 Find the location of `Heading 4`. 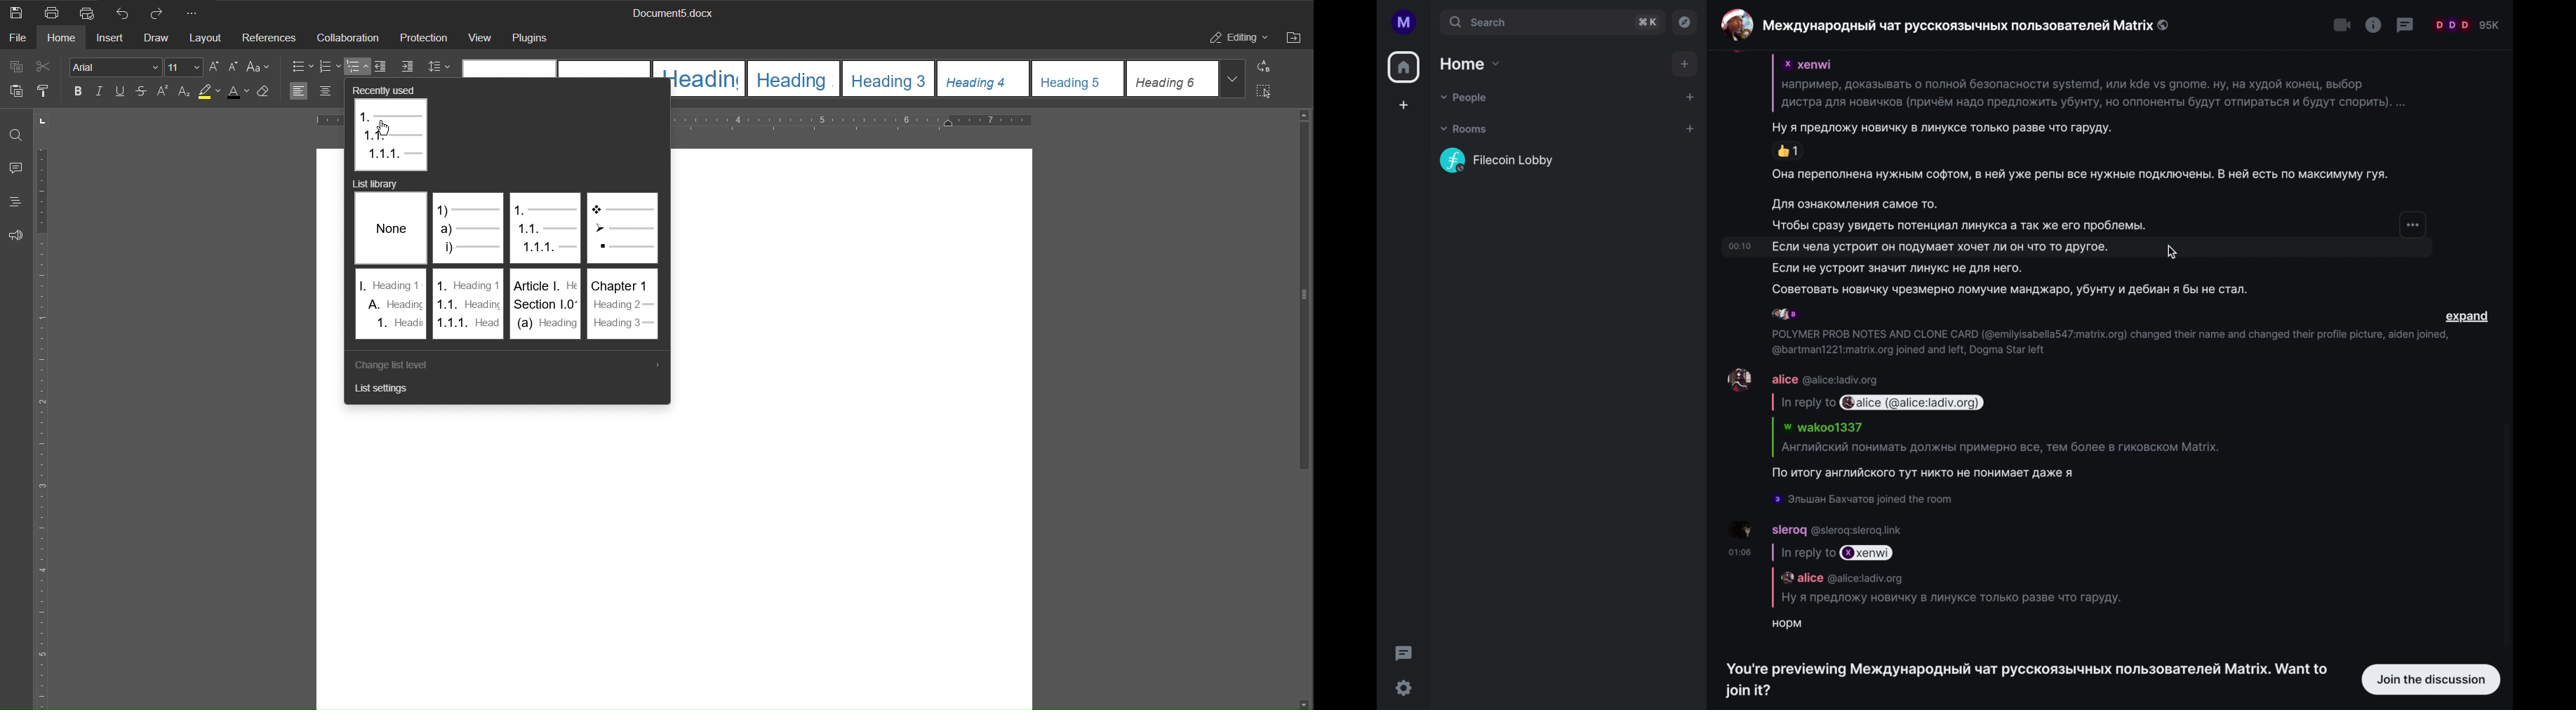

Heading 4 is located at coordinates (986, 79).